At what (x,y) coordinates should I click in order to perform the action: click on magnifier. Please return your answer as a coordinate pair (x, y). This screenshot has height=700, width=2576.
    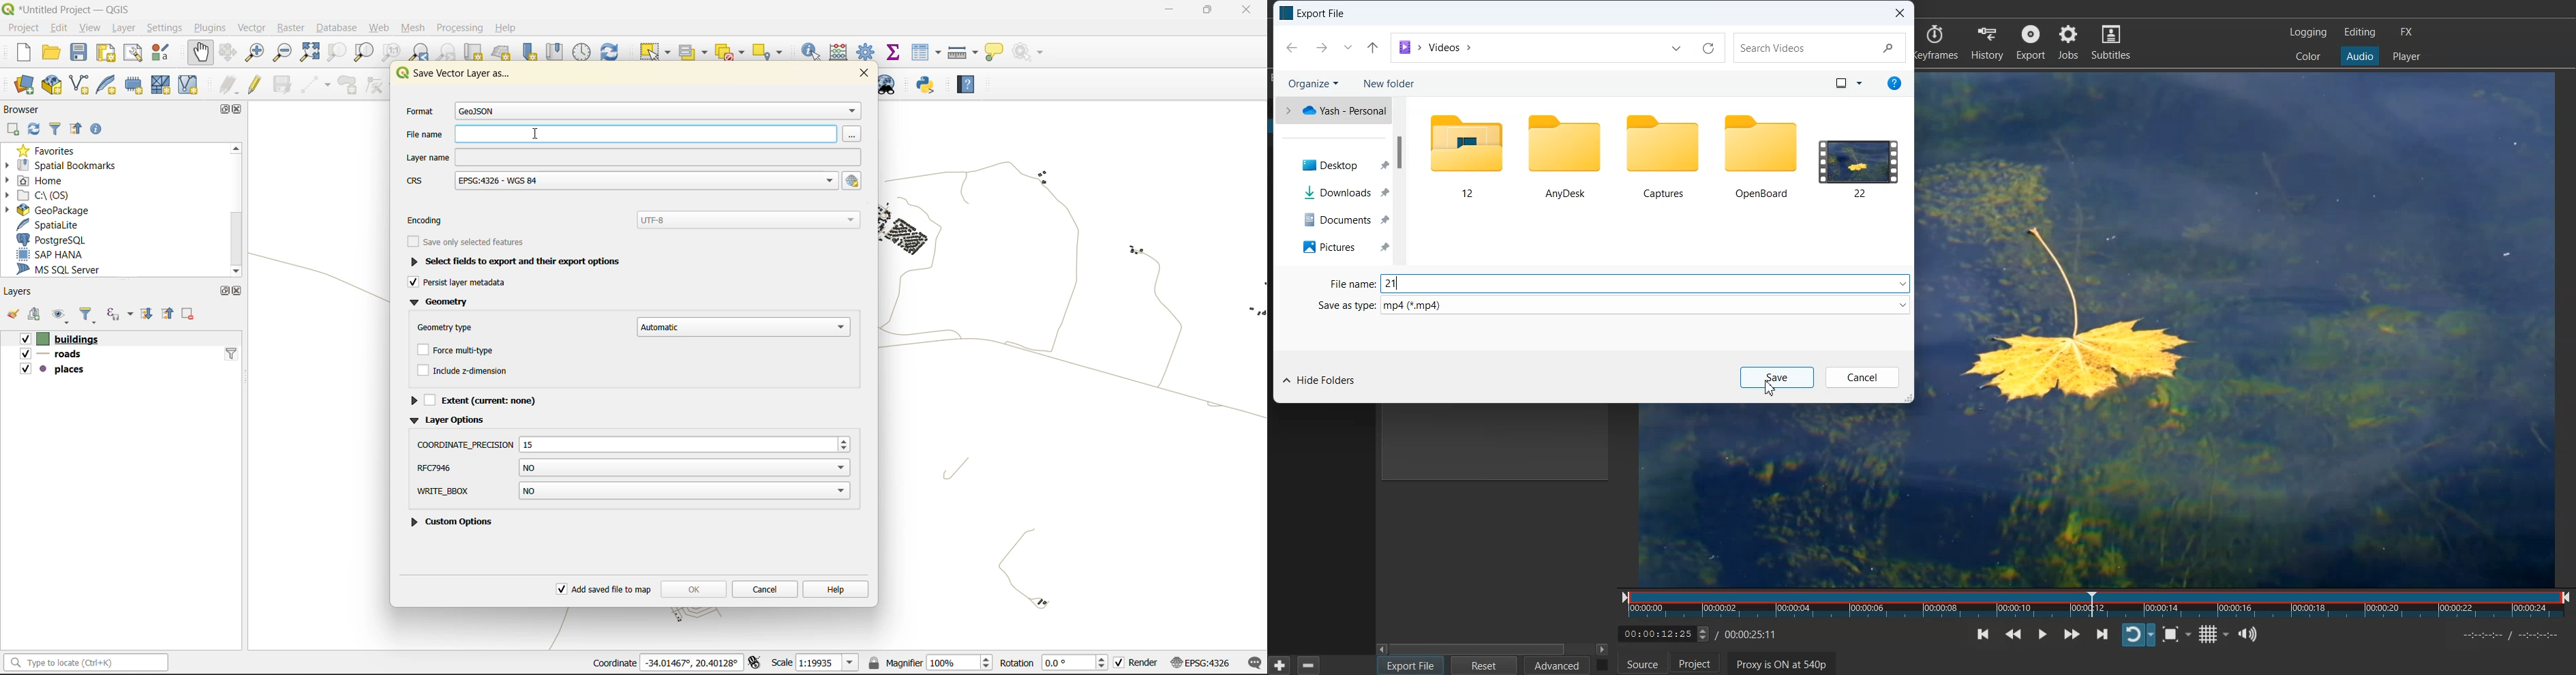
    Looking at the image, I should click on (930, 664).